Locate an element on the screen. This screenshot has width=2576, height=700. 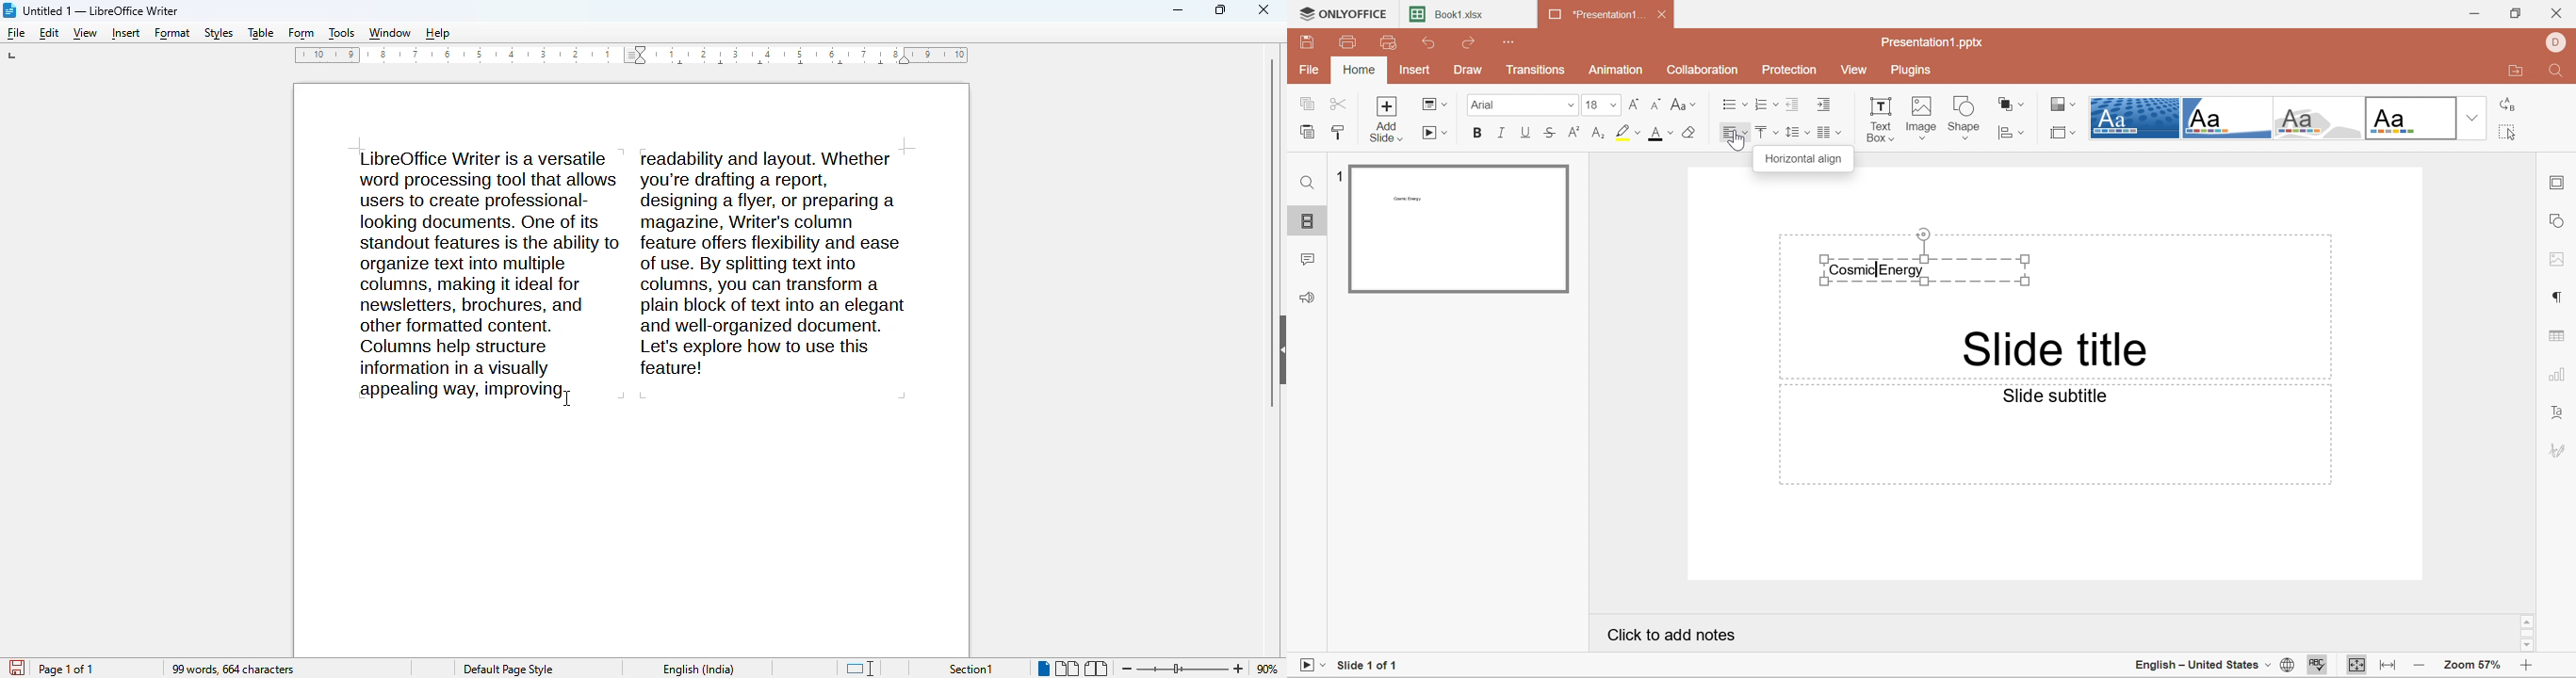
Dotted is located at coordinates (2135, 117).